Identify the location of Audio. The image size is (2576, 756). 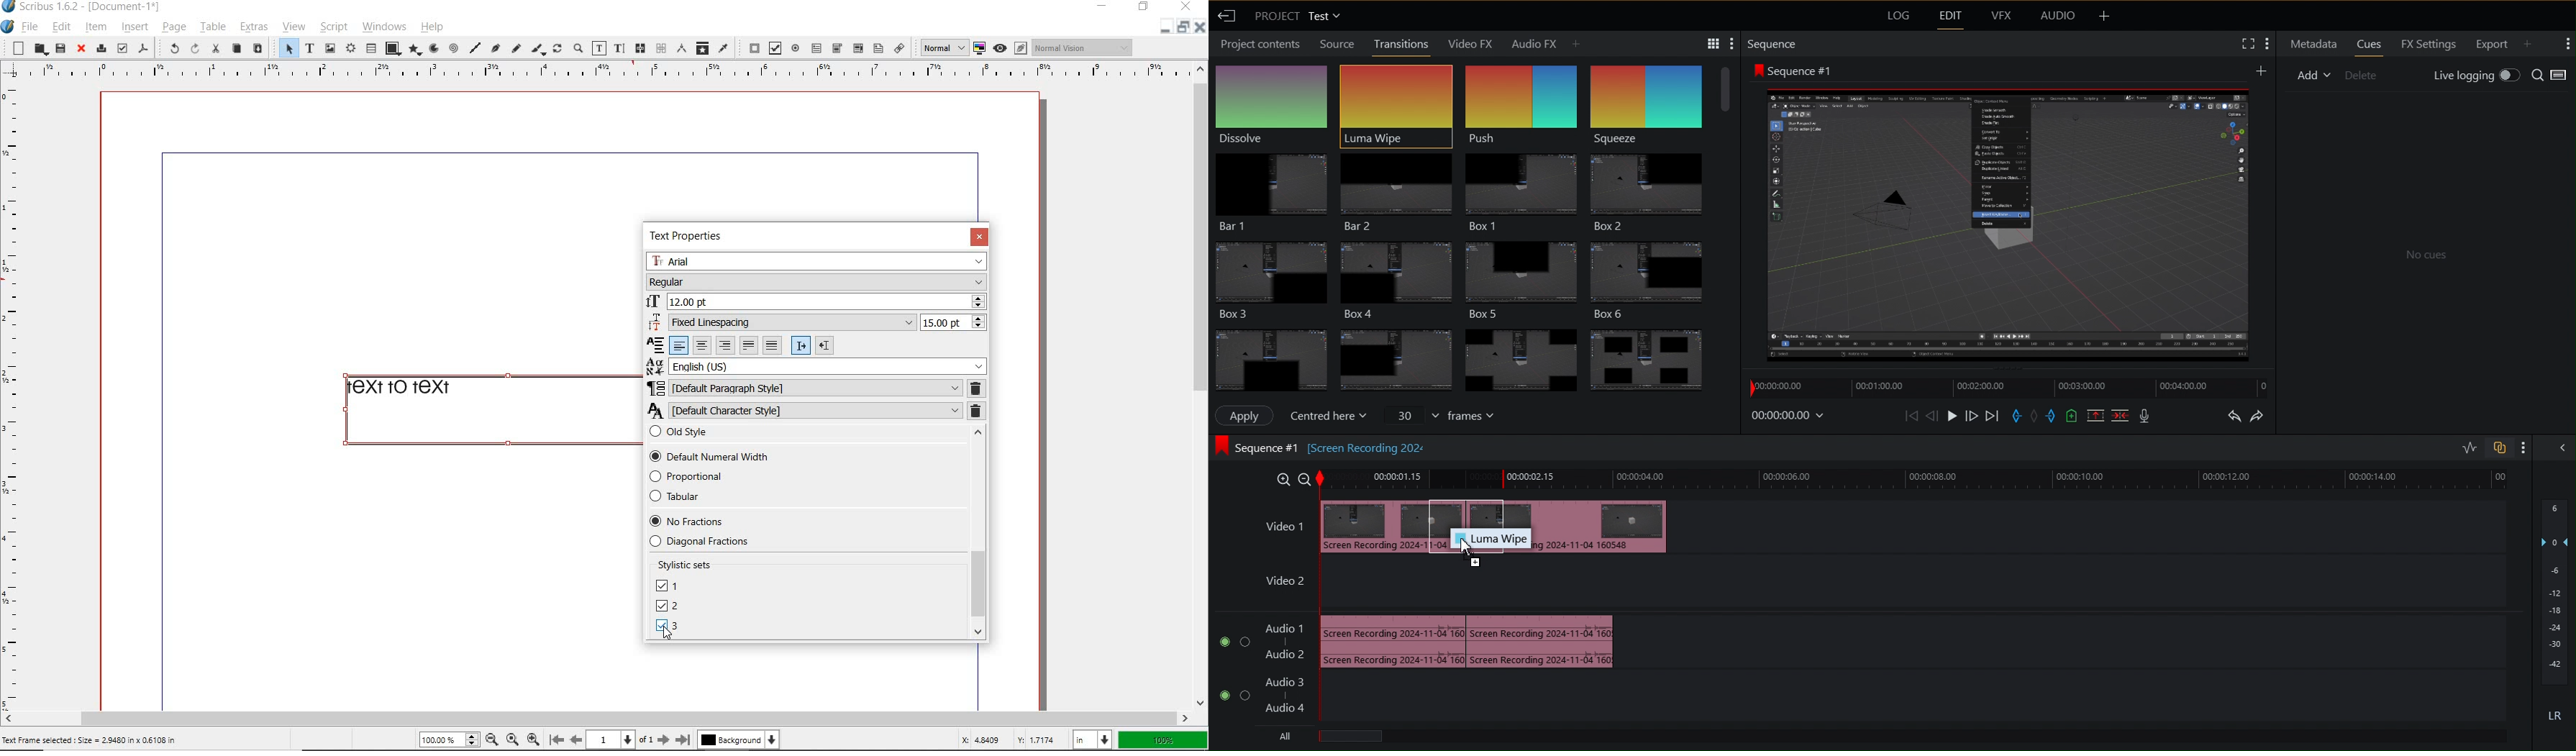
(2058, 16).